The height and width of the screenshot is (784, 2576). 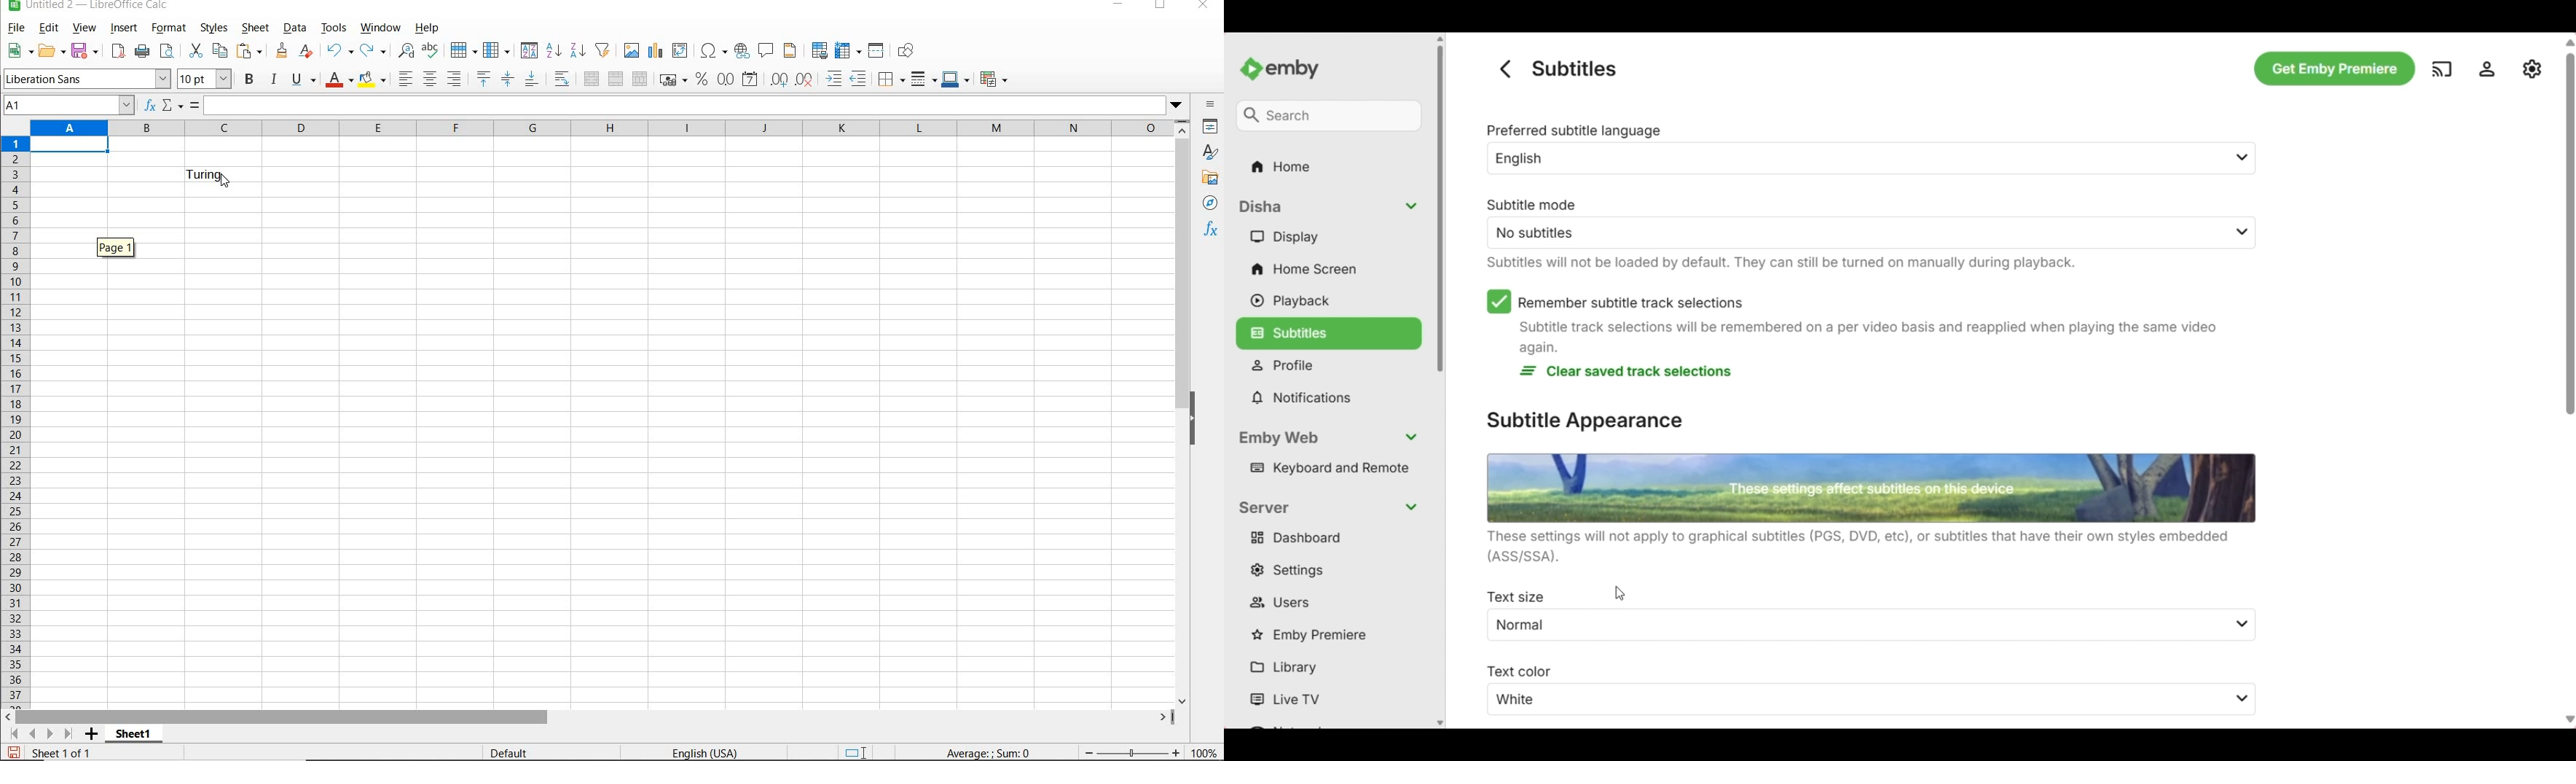 What do you see at coordinates (305, 81) in the screenshot?
I see `UNDERLINE` at bounding box center [305, 81].